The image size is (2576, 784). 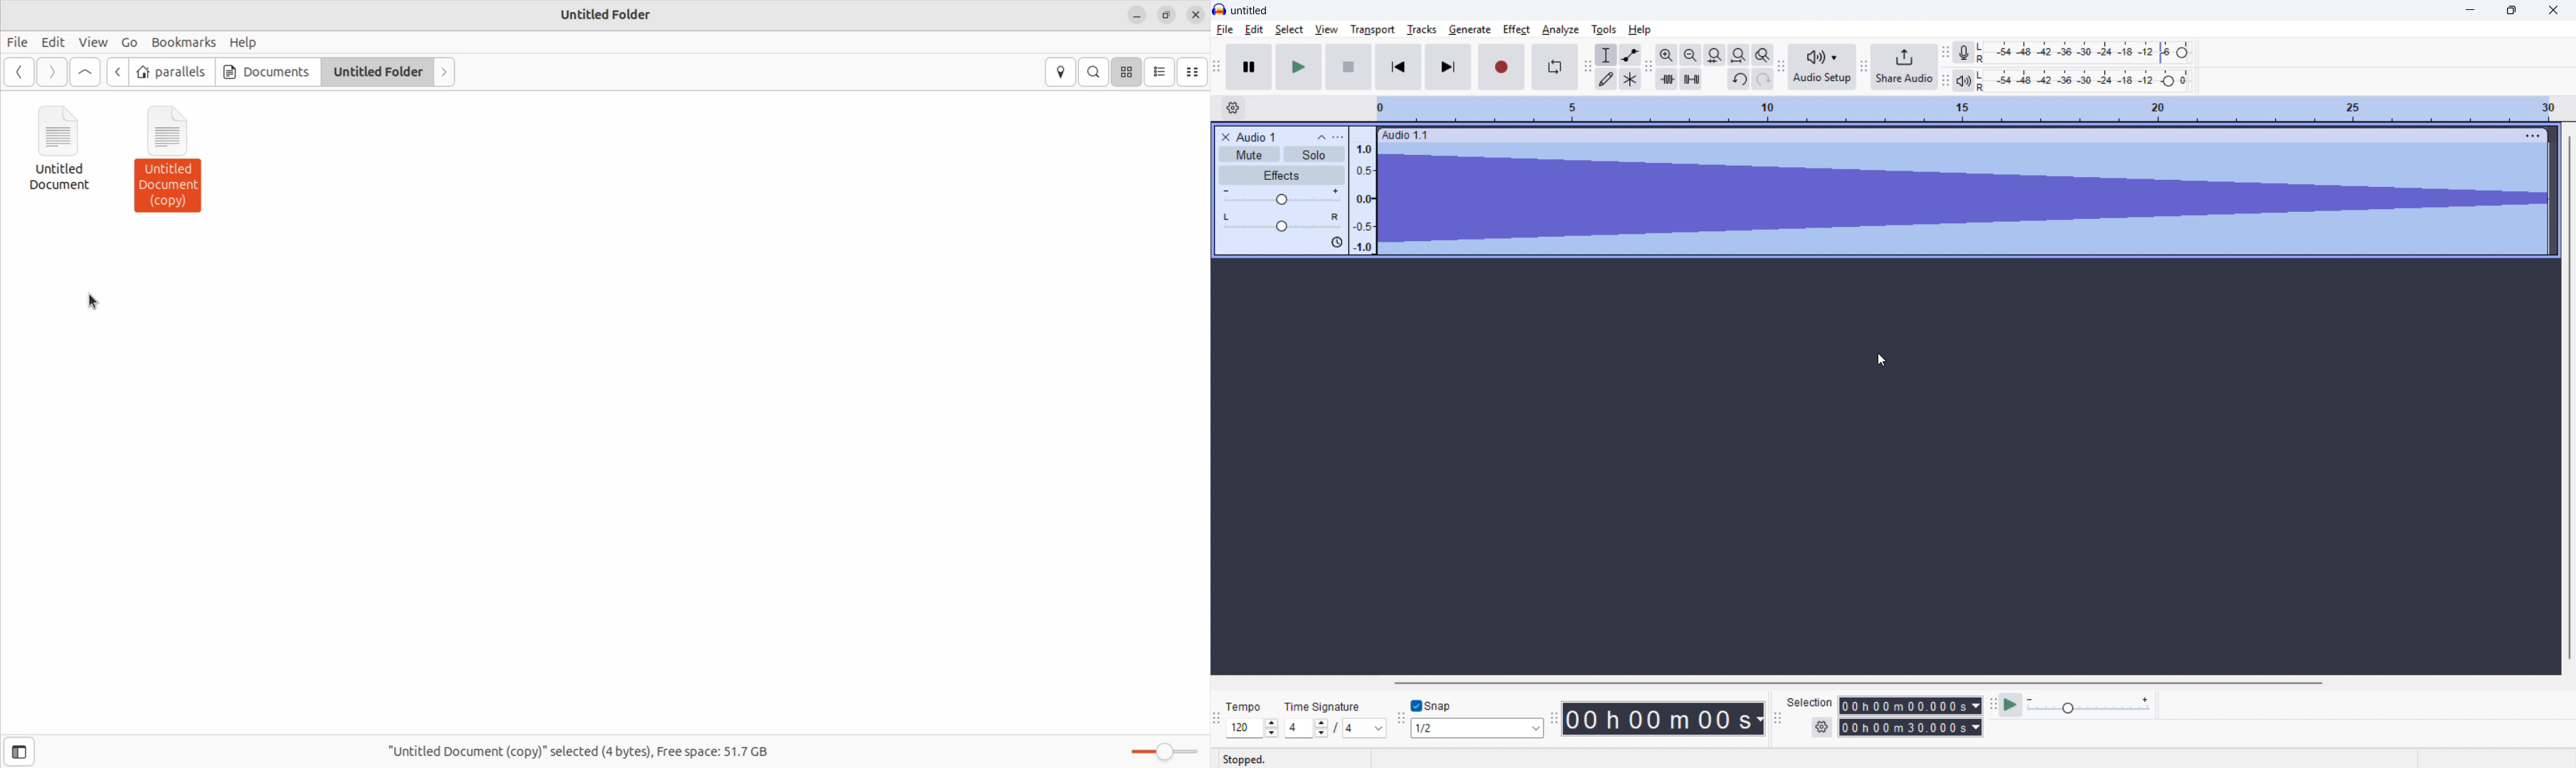 I want to click on Fit project to width , so click(x=1740, y=54).